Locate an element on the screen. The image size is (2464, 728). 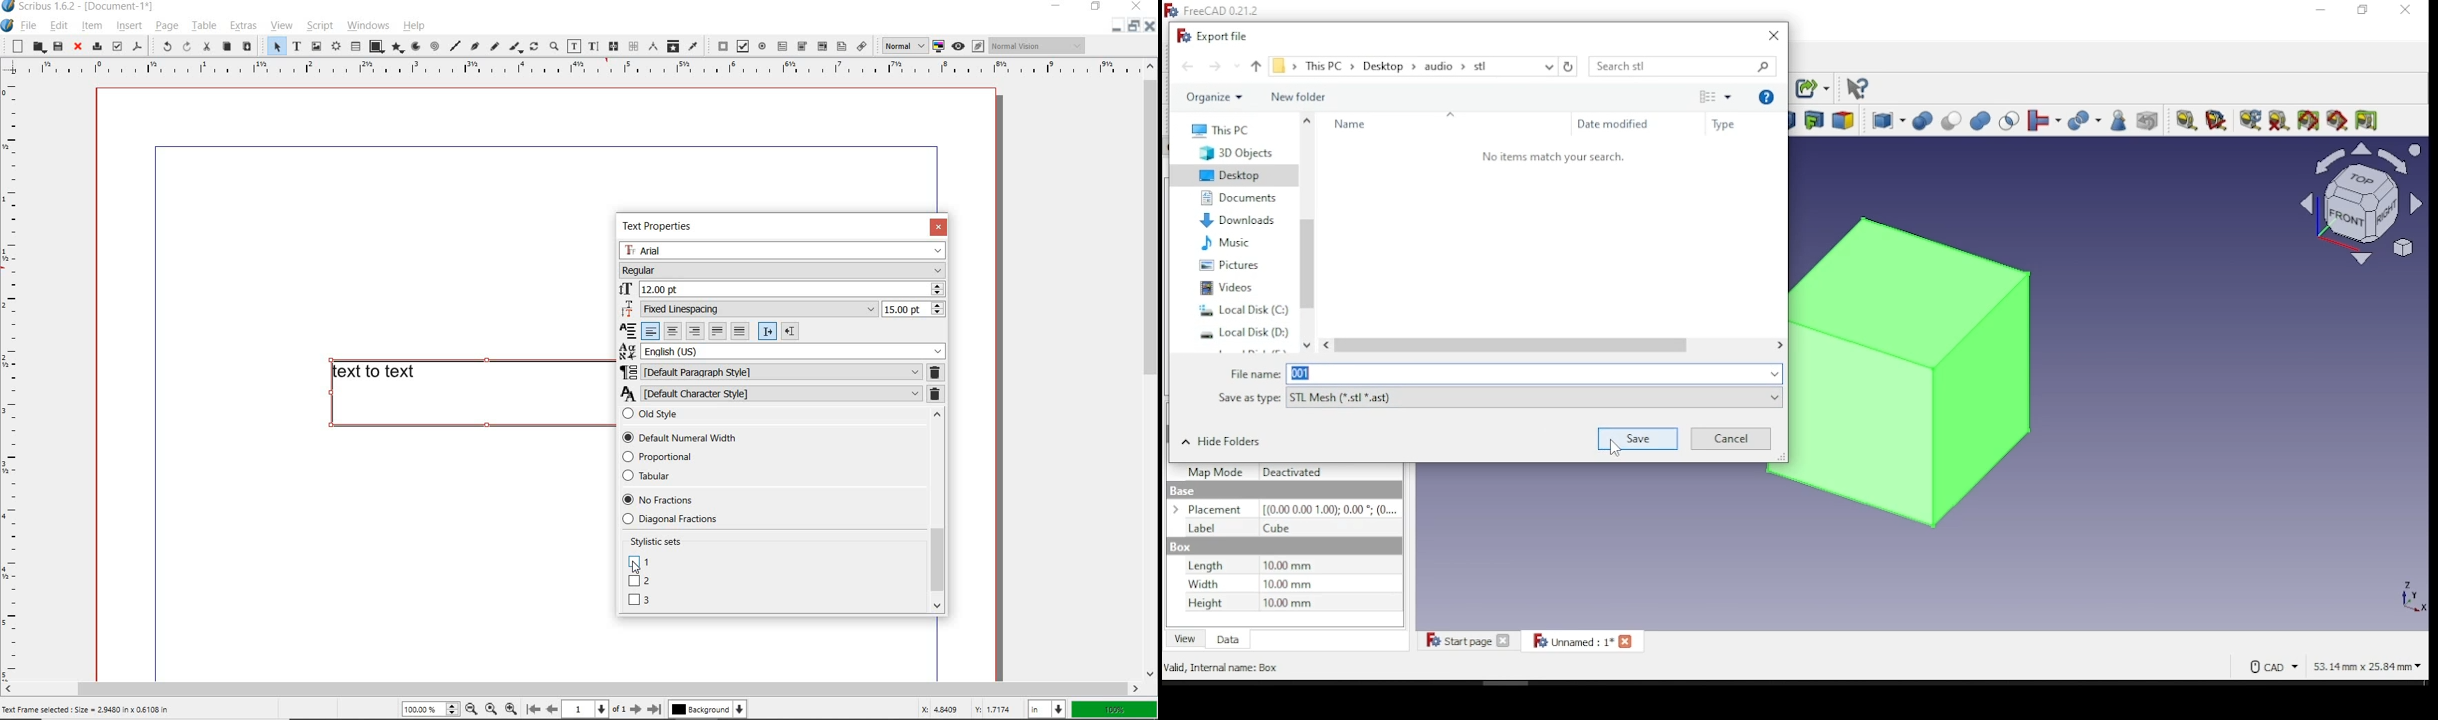
check geometry is located at coordinates (2120, 121).